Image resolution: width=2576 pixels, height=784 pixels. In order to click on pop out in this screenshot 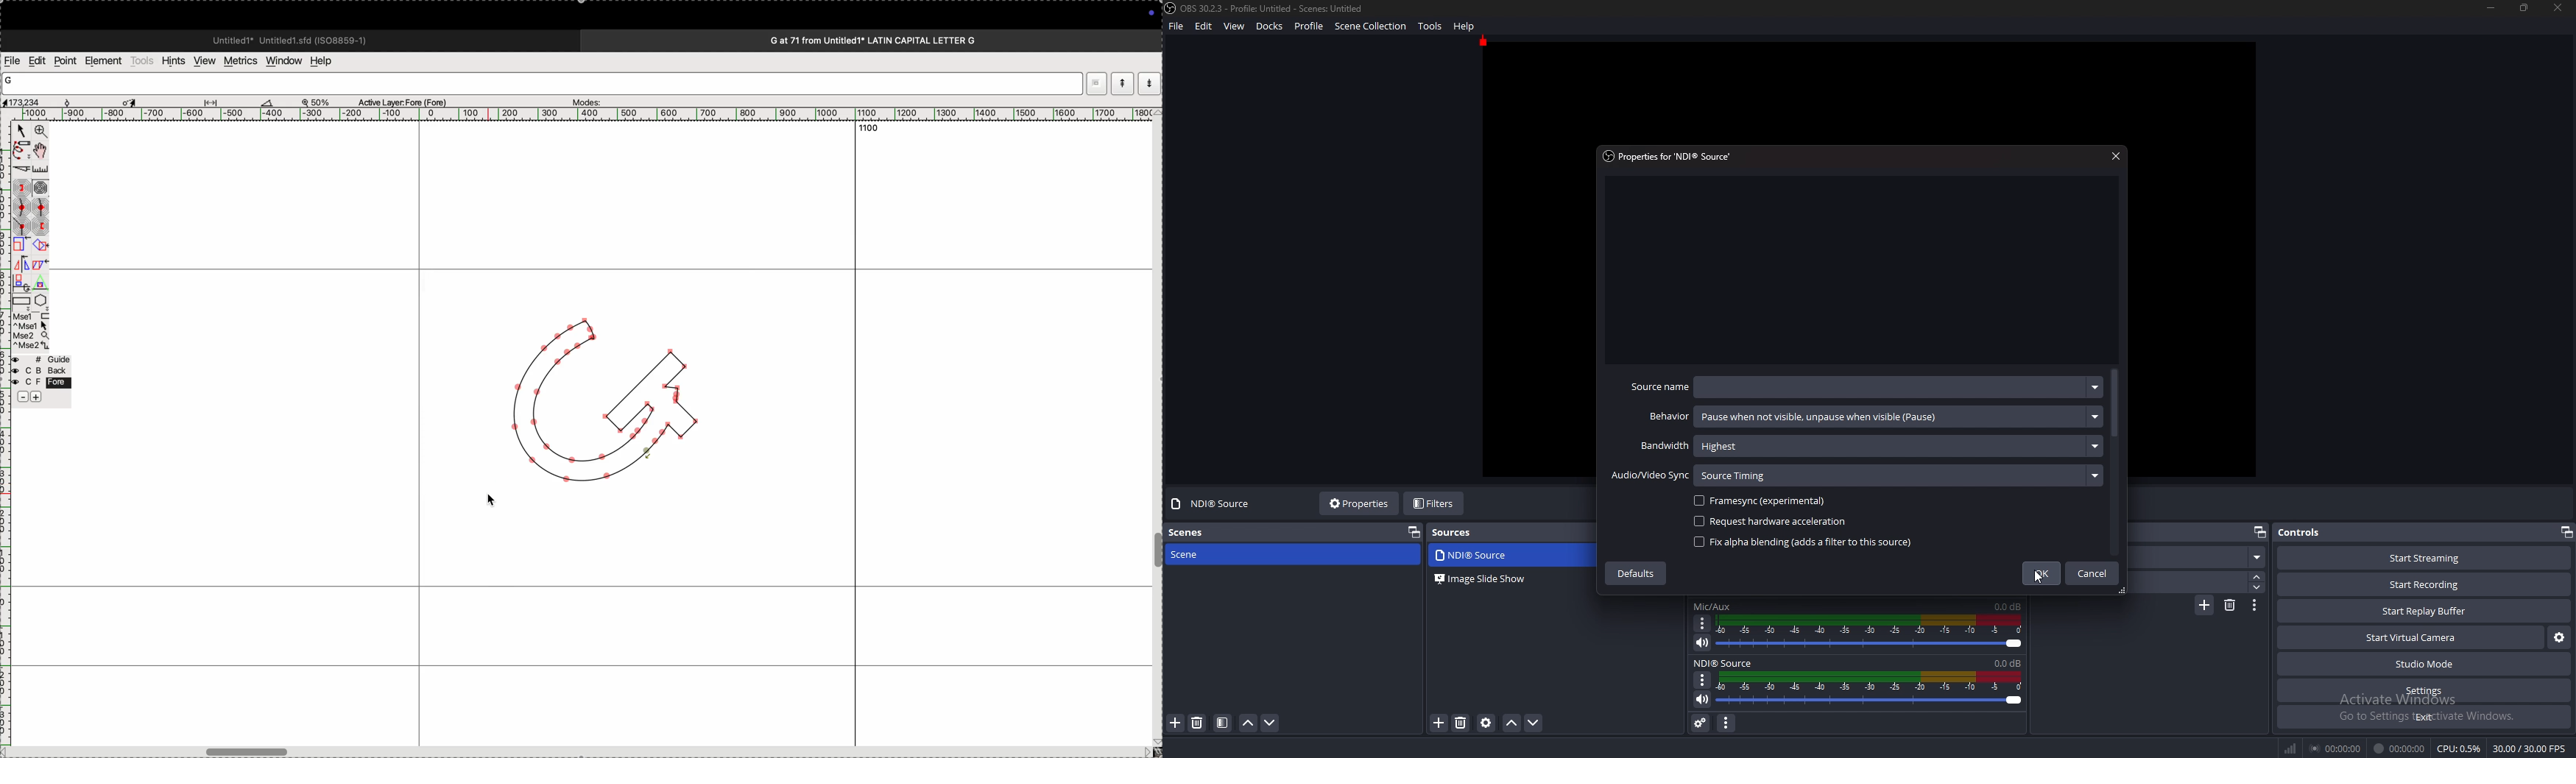, I will do `click(1413, 533)`.